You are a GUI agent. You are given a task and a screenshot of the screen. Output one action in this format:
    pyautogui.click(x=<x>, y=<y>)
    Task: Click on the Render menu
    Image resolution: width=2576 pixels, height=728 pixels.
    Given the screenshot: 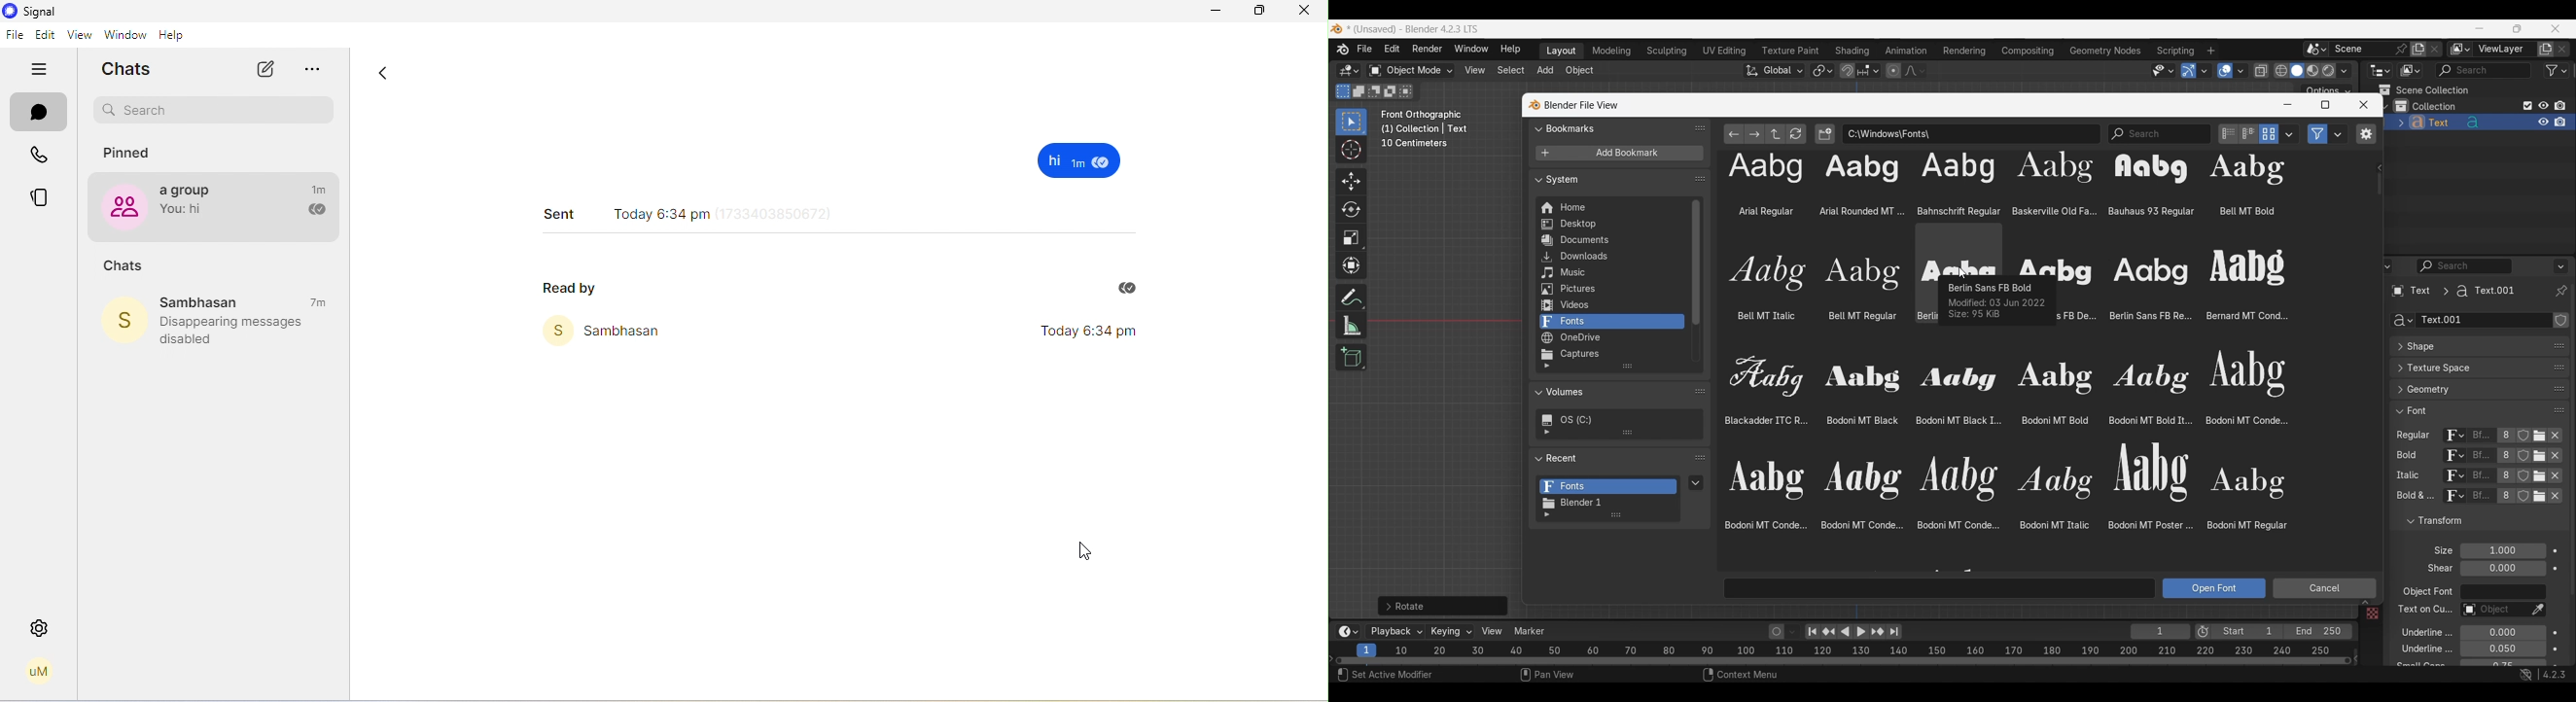 What is the action you would take?
    pyautogui.click(x=1427, y=49)
    